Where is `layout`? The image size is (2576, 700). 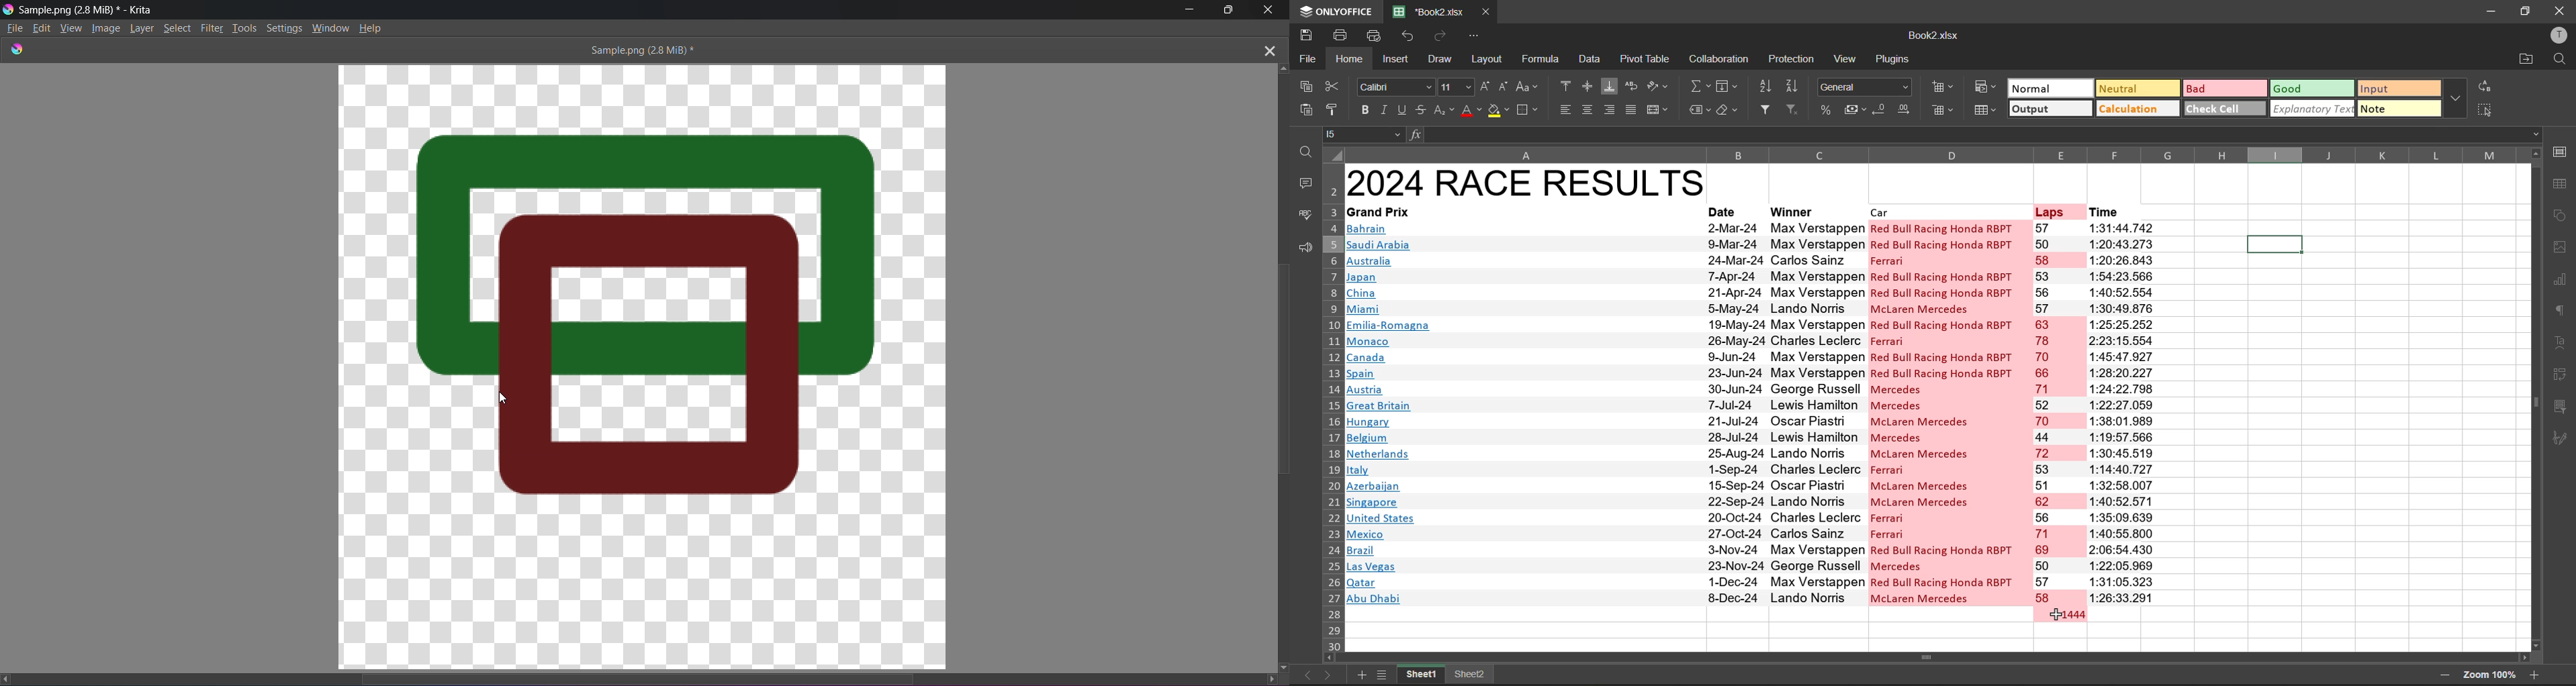 layout is located at coordinates (1490, 60).